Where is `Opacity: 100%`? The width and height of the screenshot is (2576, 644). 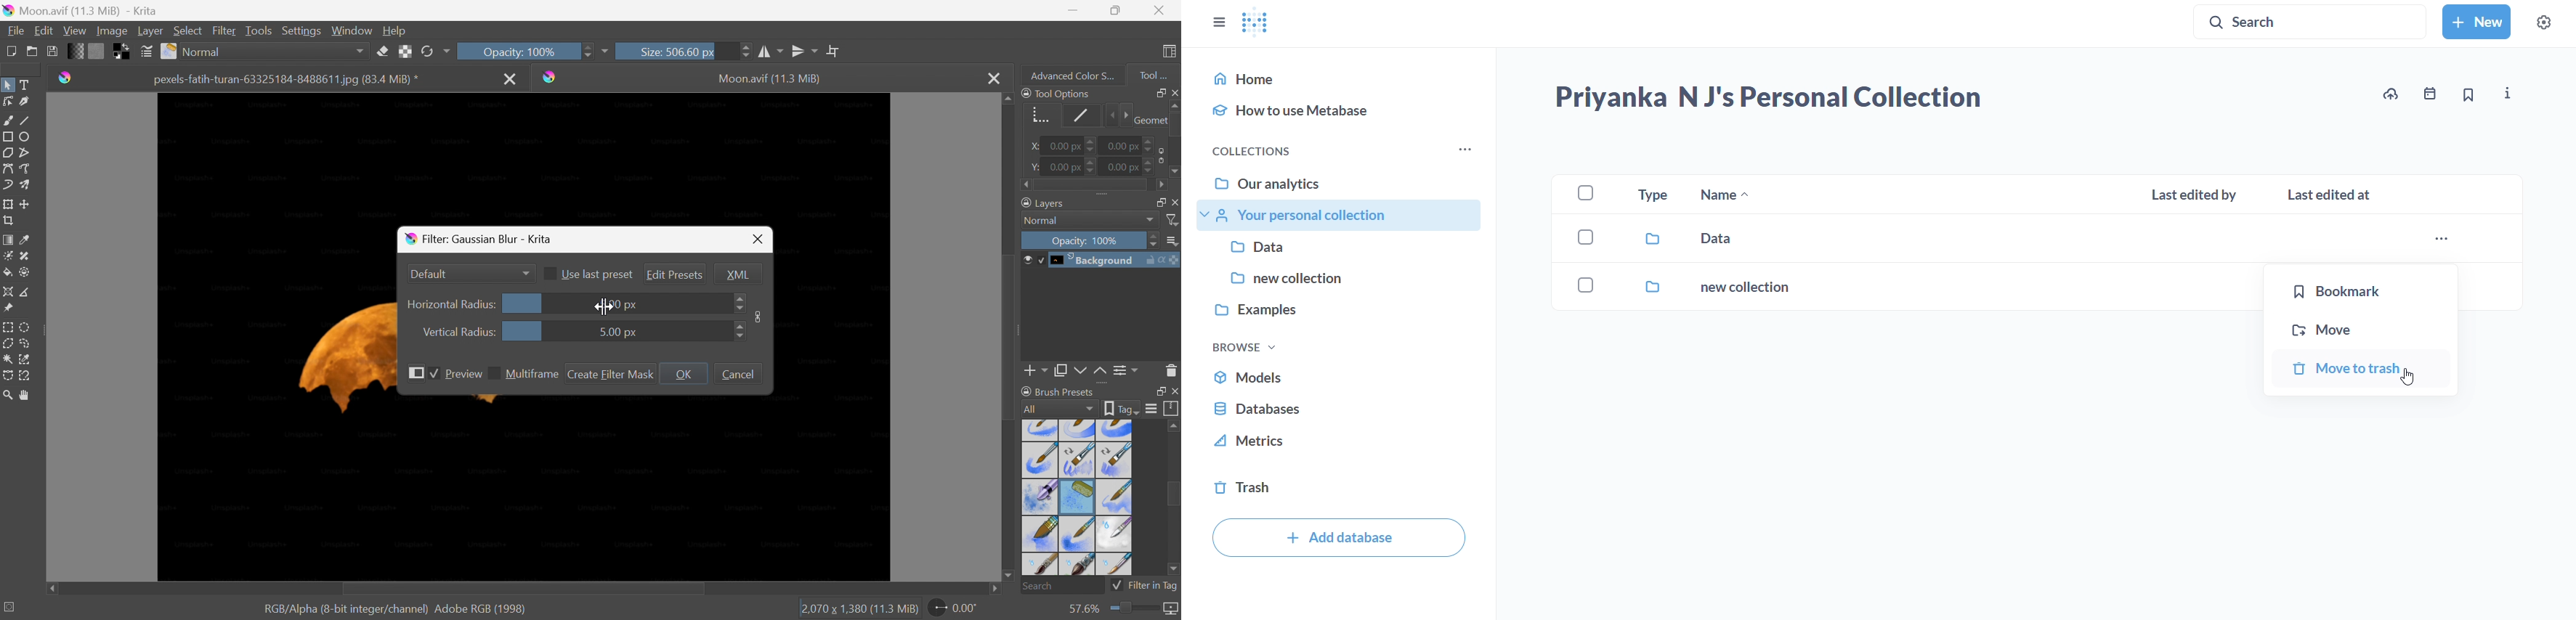 Opacity: 100% is located at coordinates (1089, 239).